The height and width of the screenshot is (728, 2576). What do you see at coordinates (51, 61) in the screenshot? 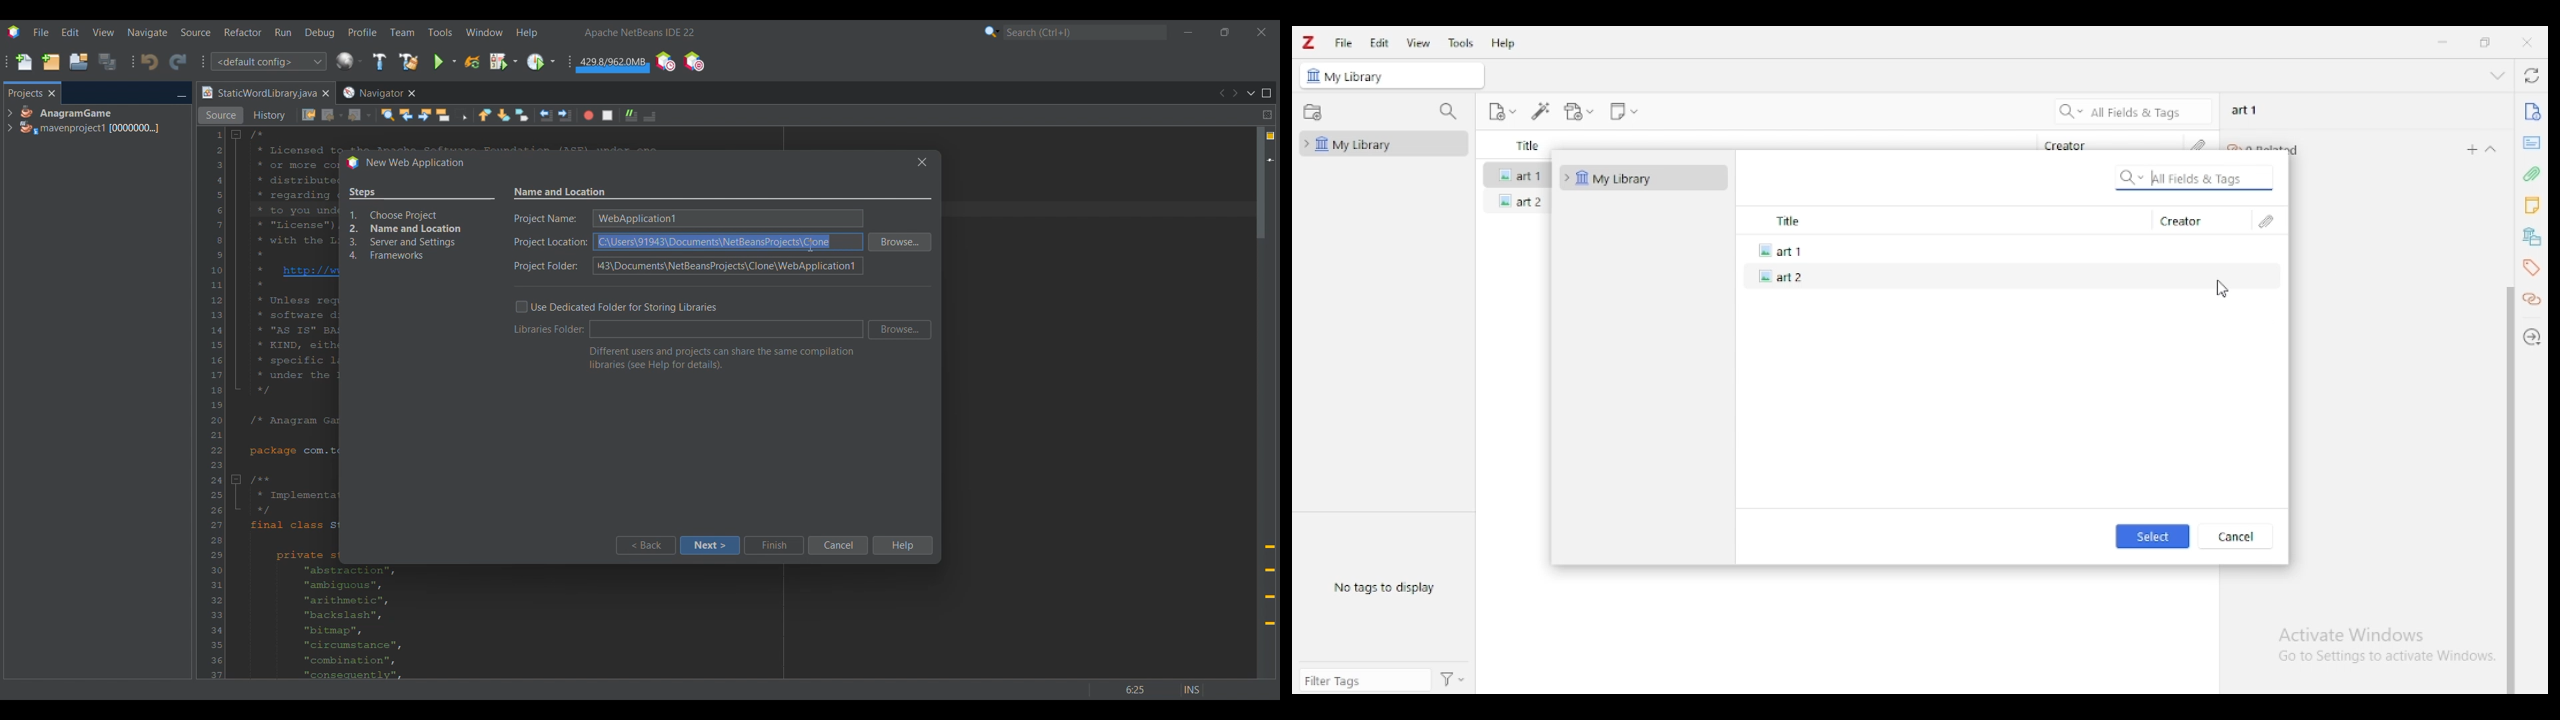
I see `New project` at bounding box center [51, 61].